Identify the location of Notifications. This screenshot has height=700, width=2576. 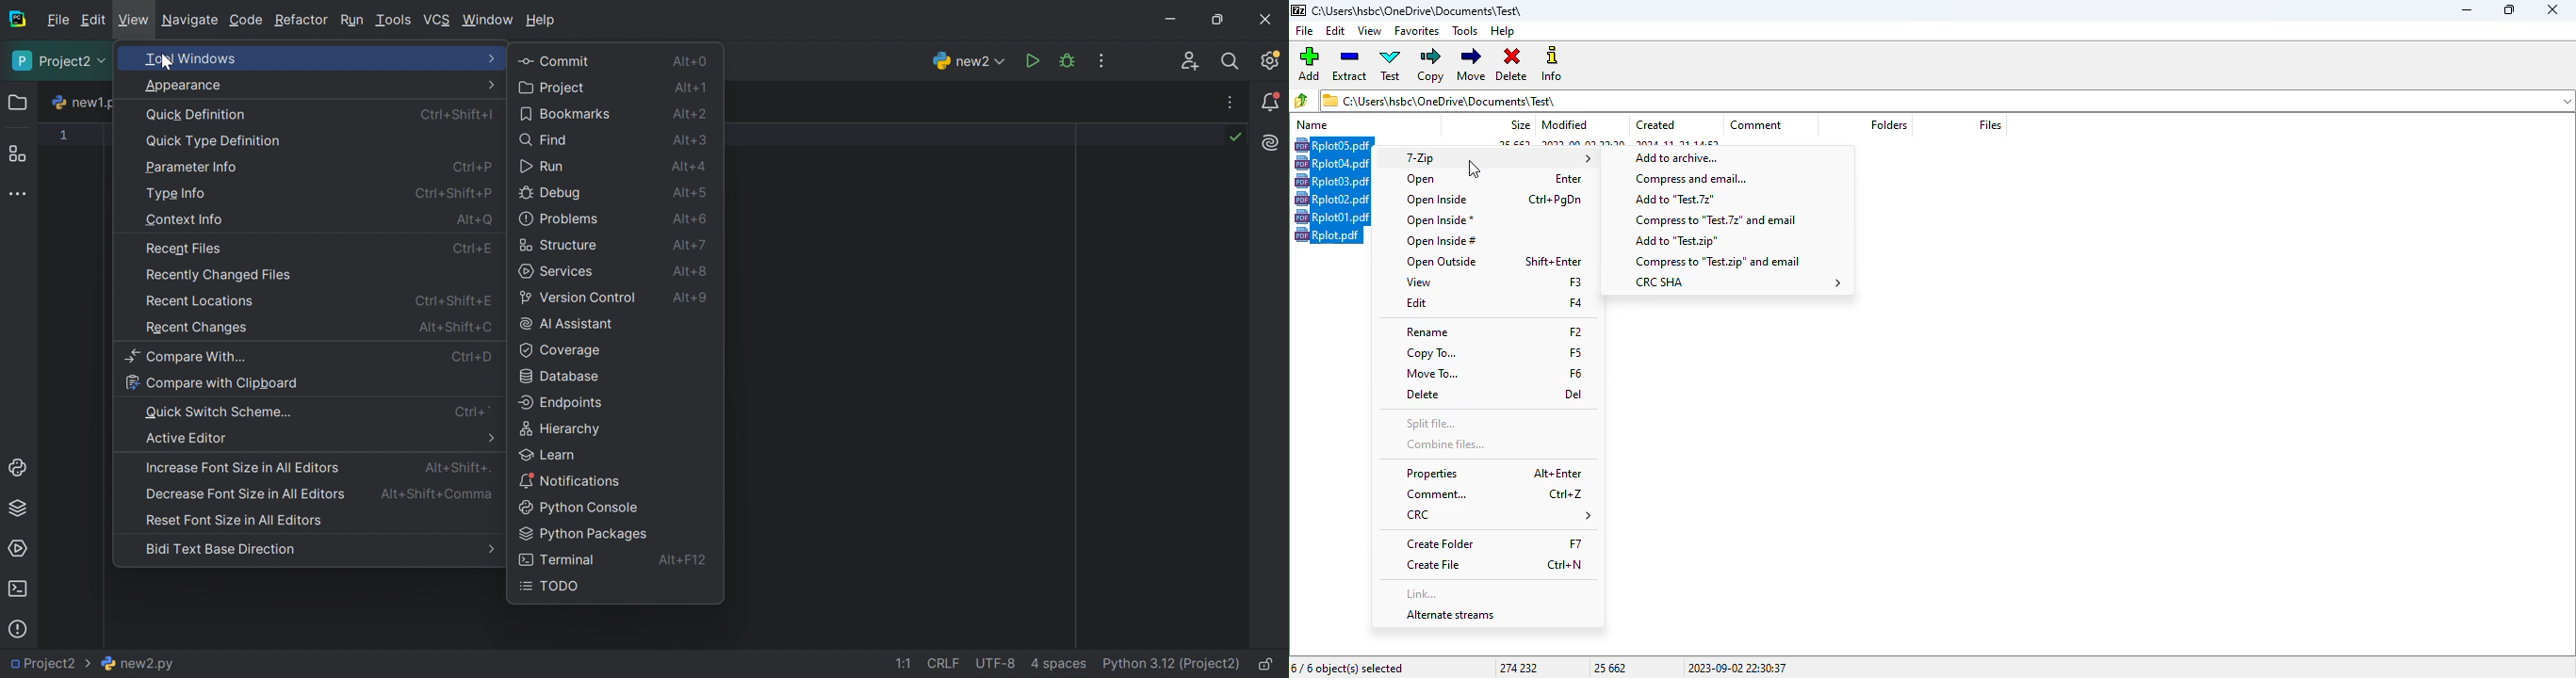
(1273, 101).